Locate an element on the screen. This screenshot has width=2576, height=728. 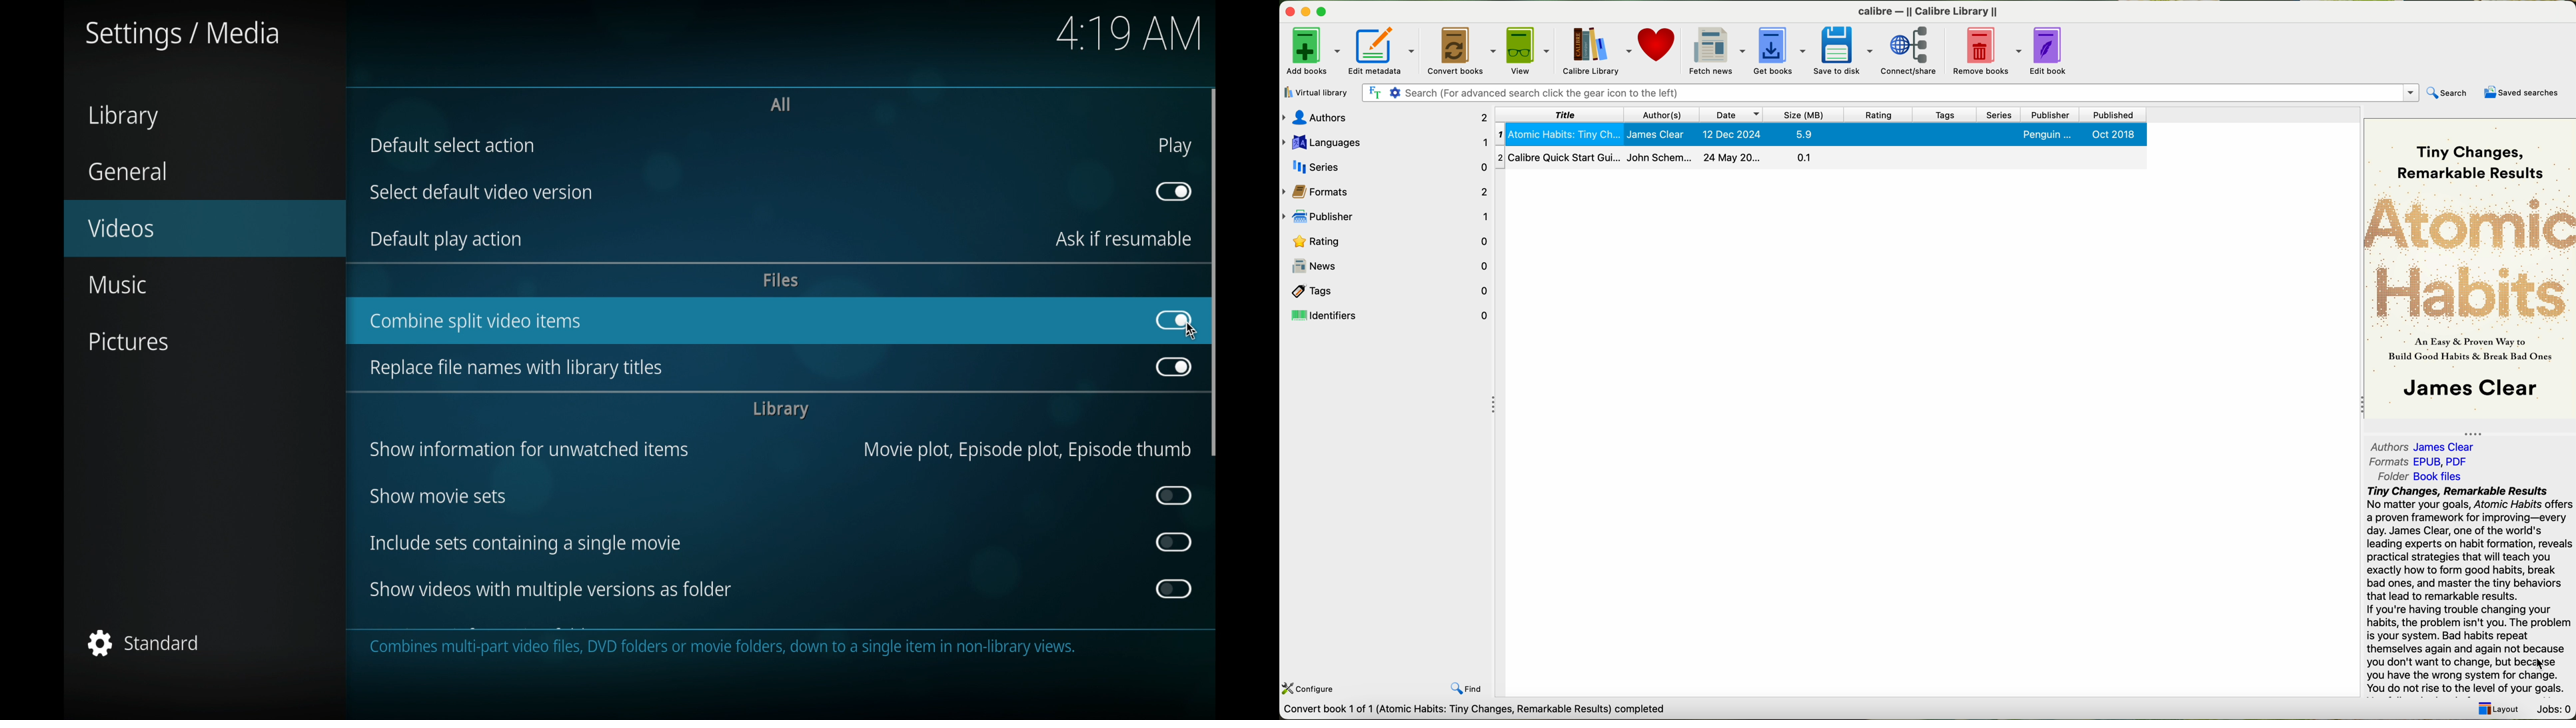
toggle button is located at coordinates (1175, 542).